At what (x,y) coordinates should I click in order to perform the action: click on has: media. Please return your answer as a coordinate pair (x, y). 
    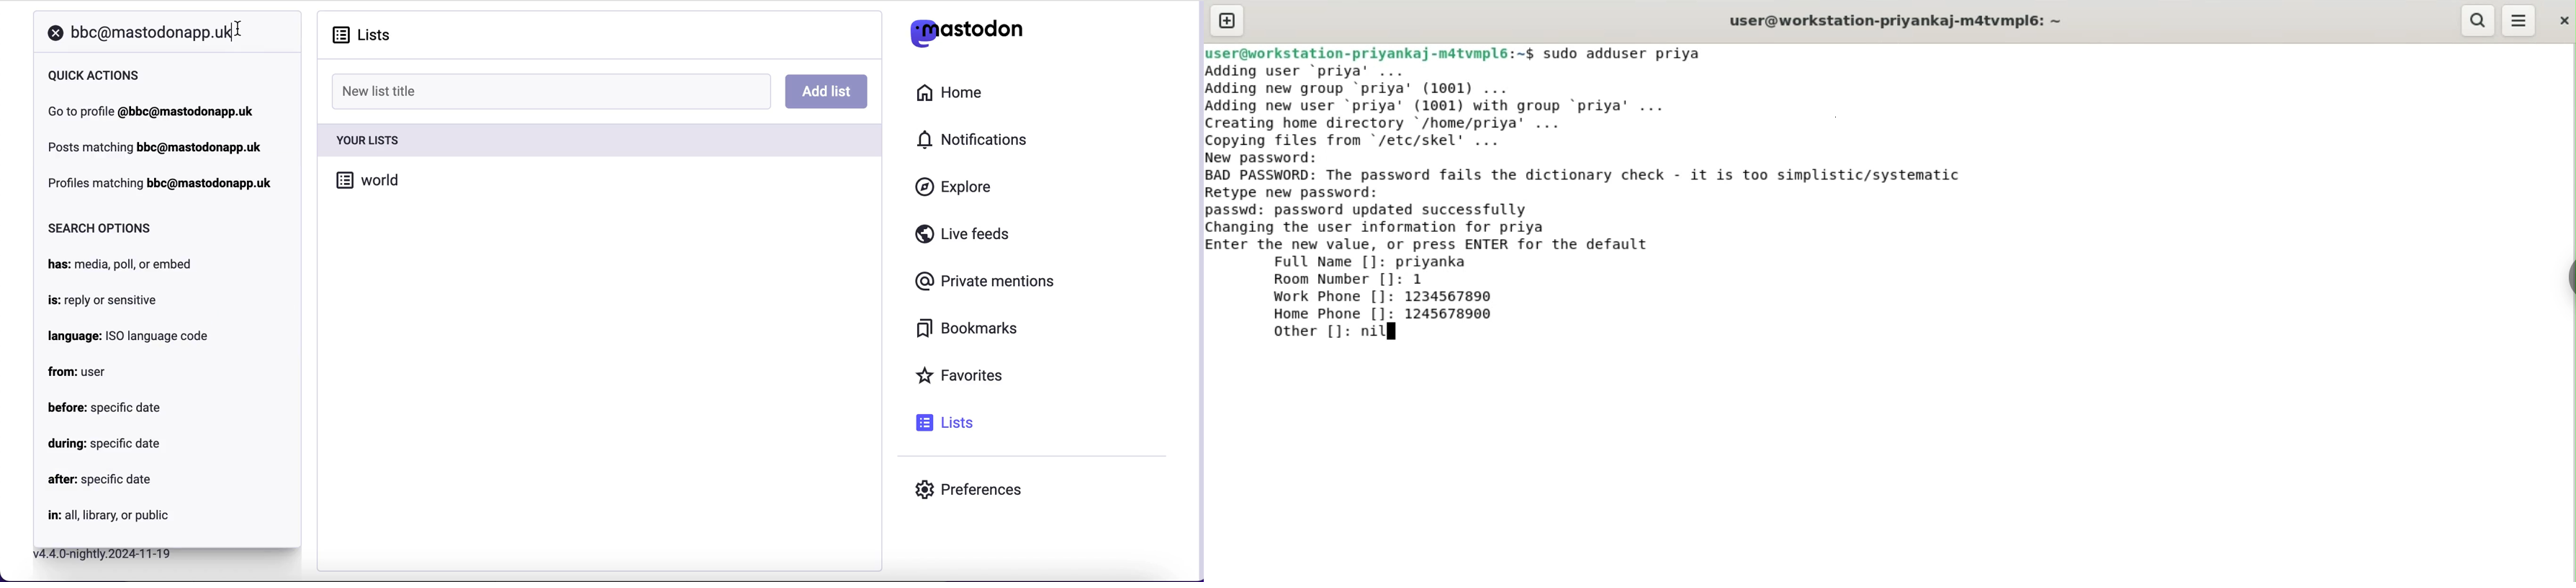
    Looking at the image, I should click on (125, 265).